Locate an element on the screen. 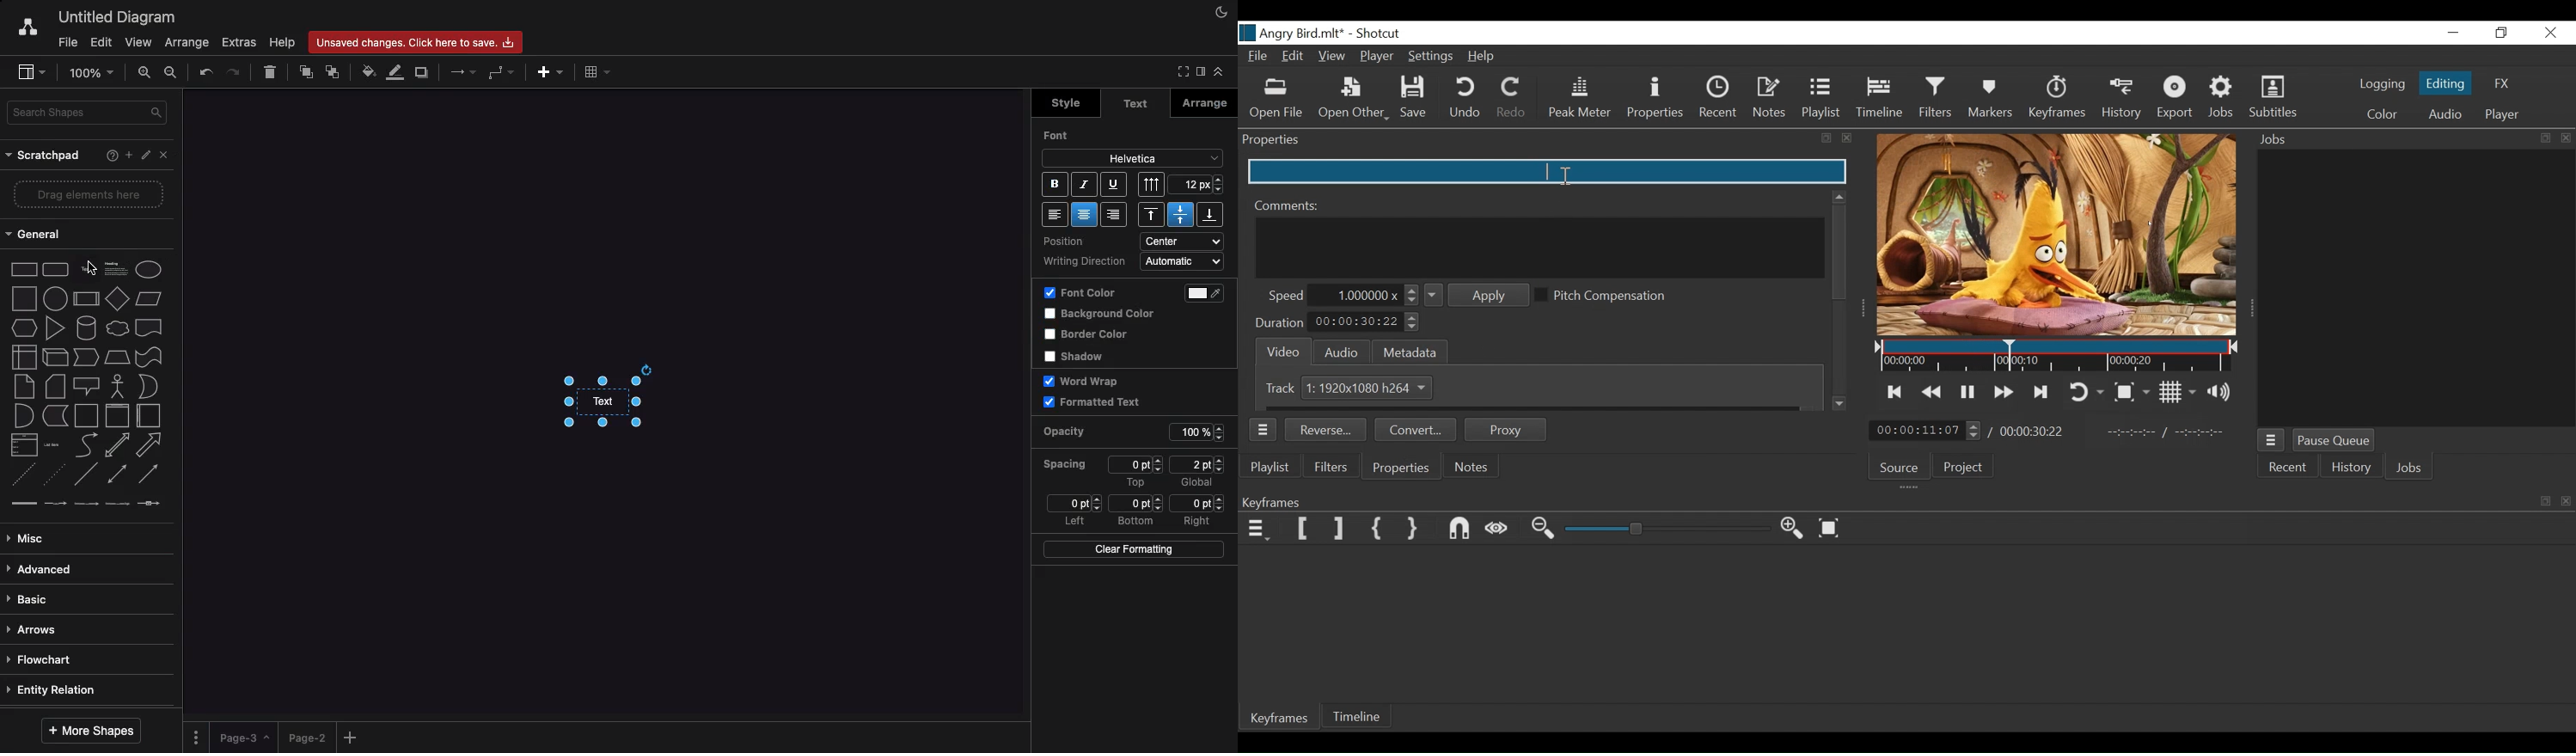 The image size is (2576, 756). Jobs is located at coordinates (2224, 99).